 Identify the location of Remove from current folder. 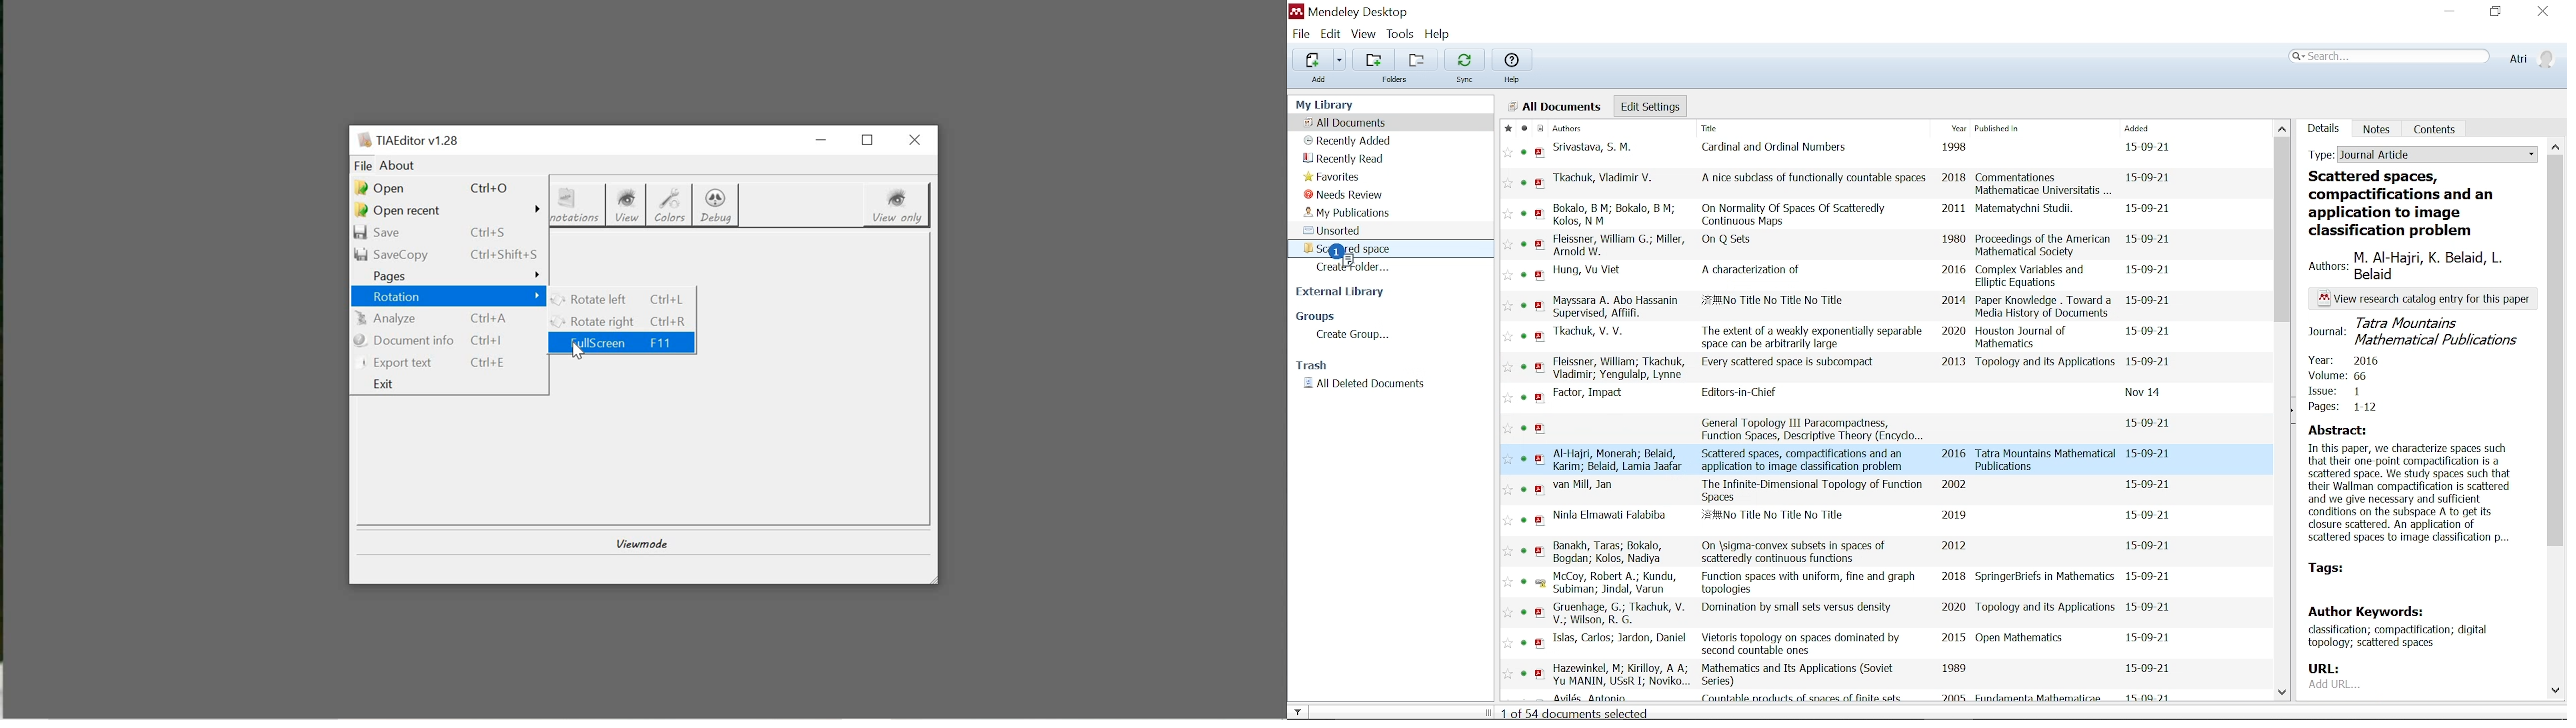
(1415, 59).